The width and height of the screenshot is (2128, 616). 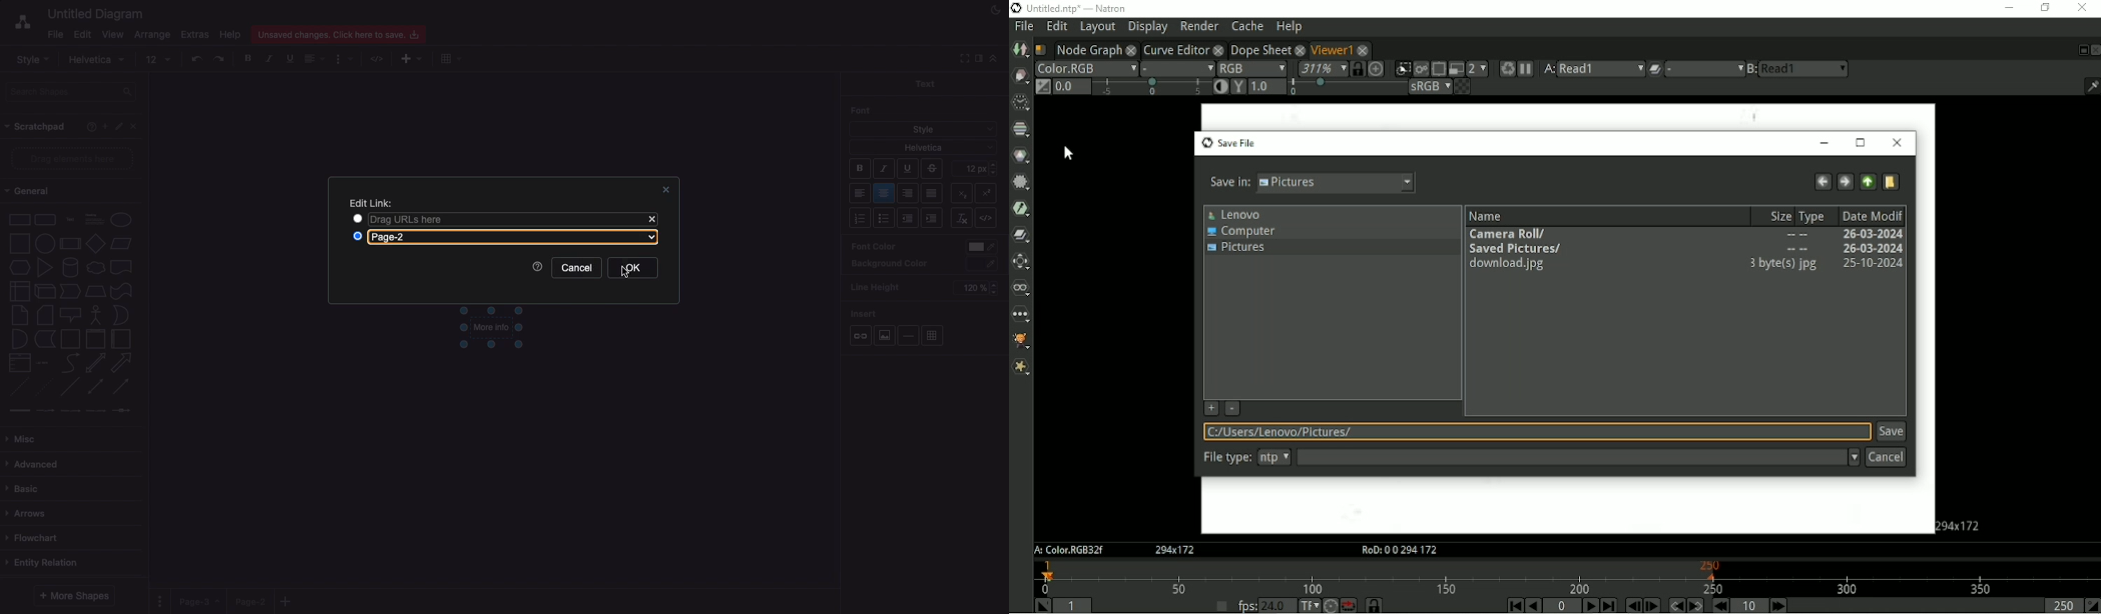 I want to click on trapezoid, so click(x=95, y=292).